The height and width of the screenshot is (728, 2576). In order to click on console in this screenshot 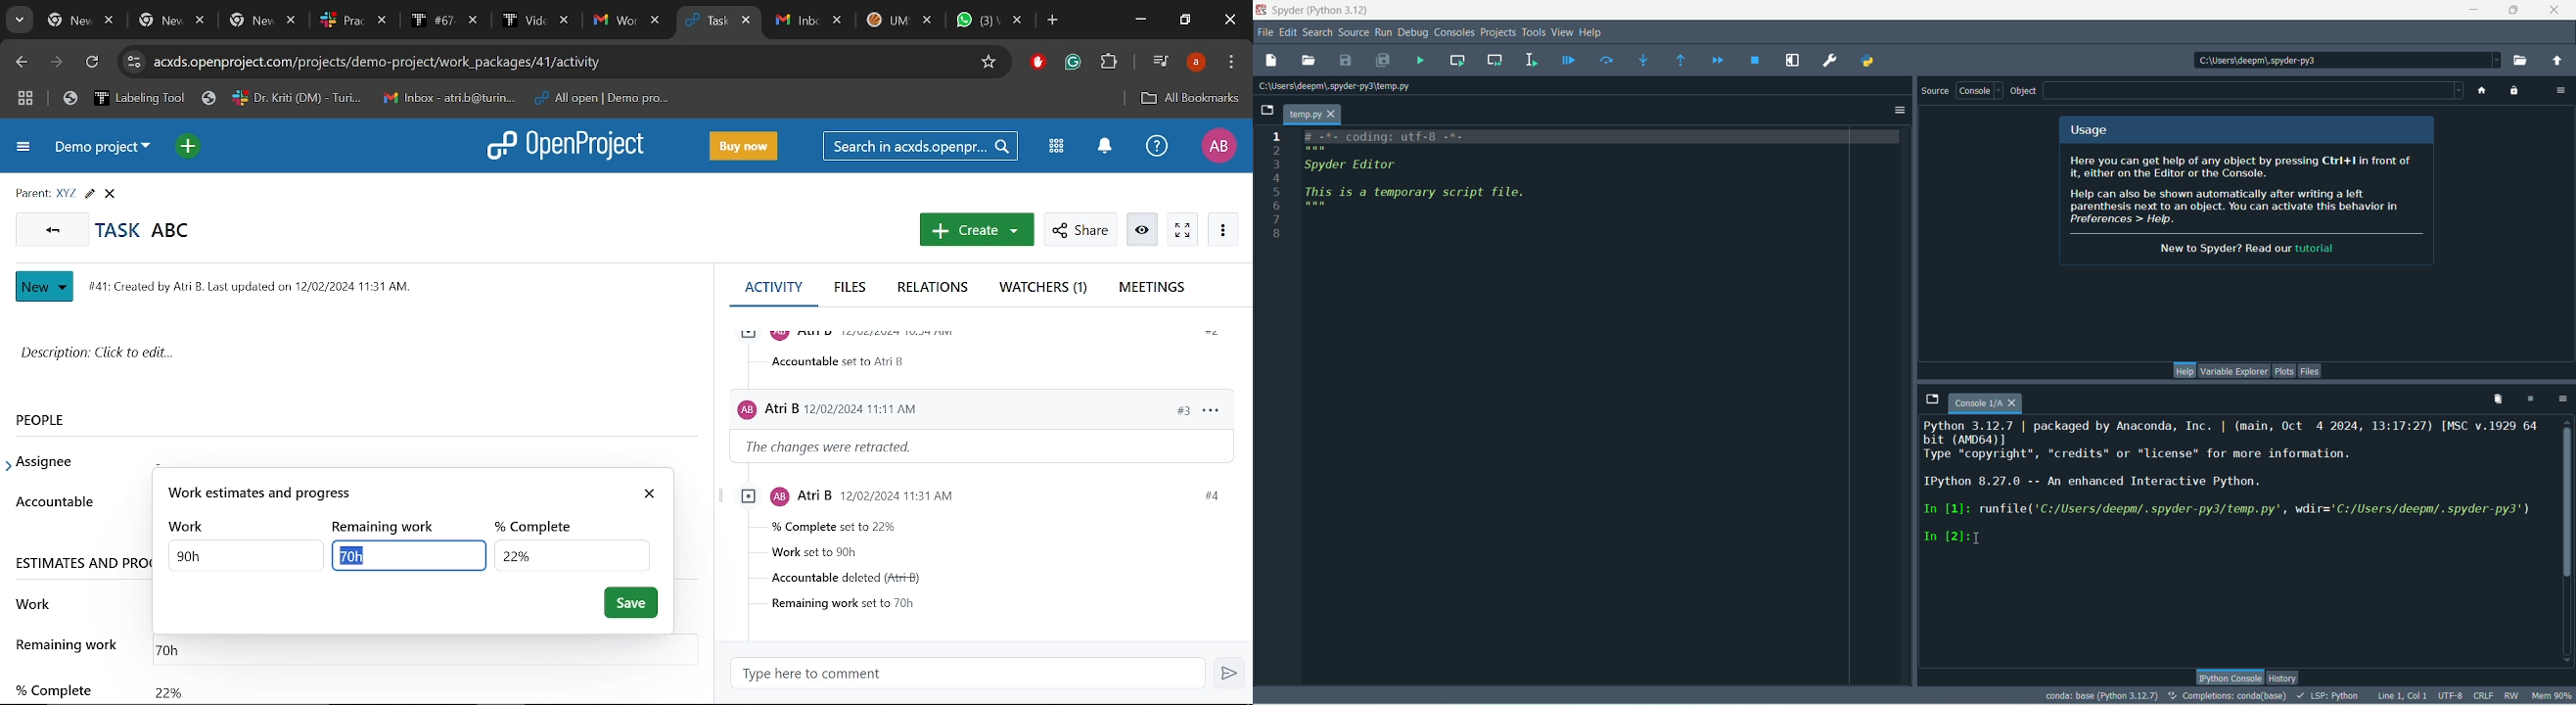, I will do `click(1992, 403)`.